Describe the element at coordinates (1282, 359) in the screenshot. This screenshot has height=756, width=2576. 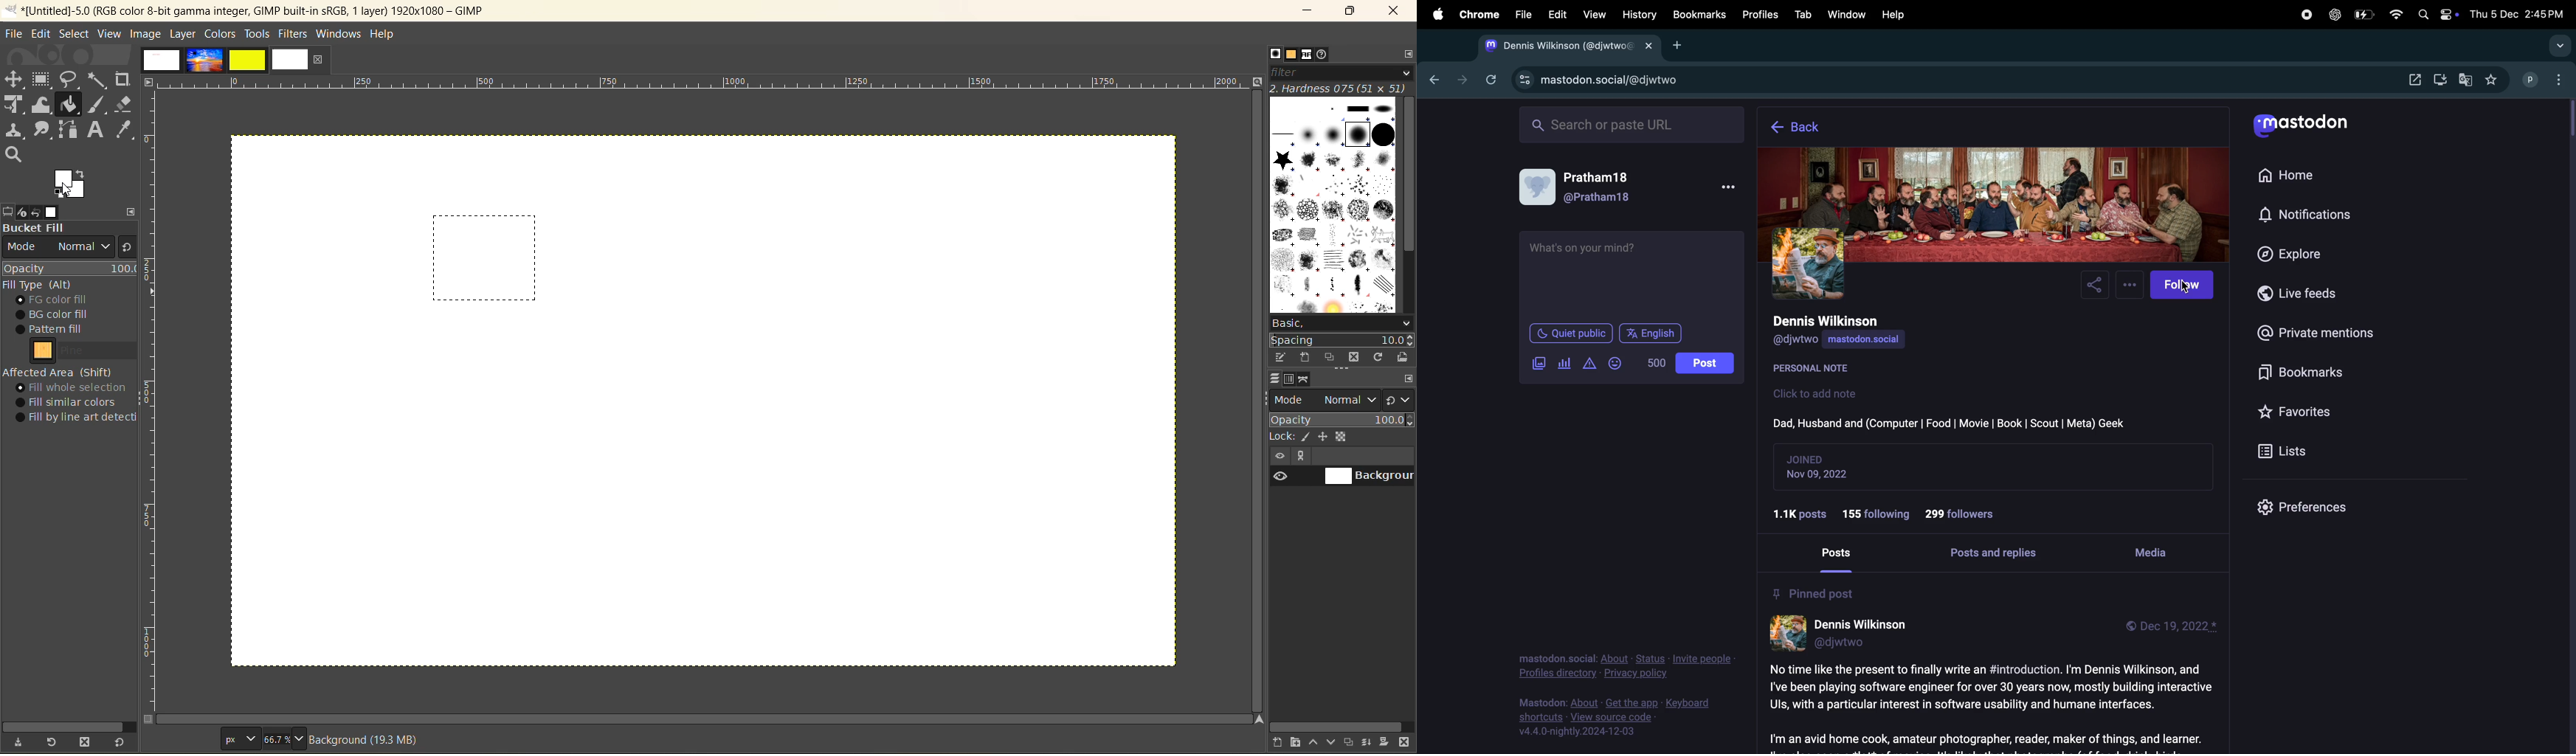
I see `edit this brush` at that location.